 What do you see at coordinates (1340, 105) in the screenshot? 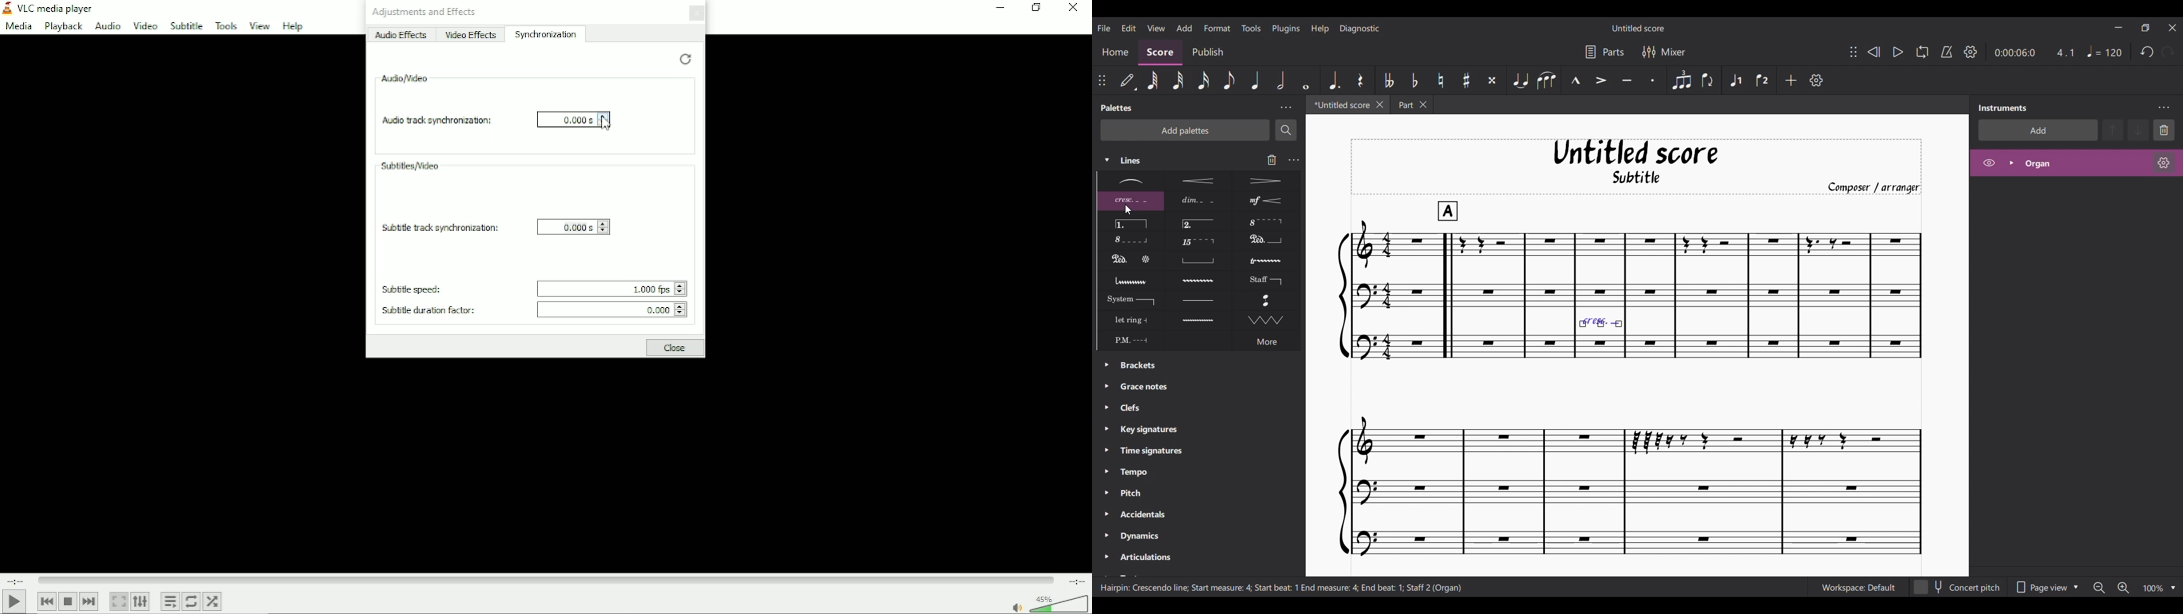
I see `Current tab` at bounding box center [1340, 105].